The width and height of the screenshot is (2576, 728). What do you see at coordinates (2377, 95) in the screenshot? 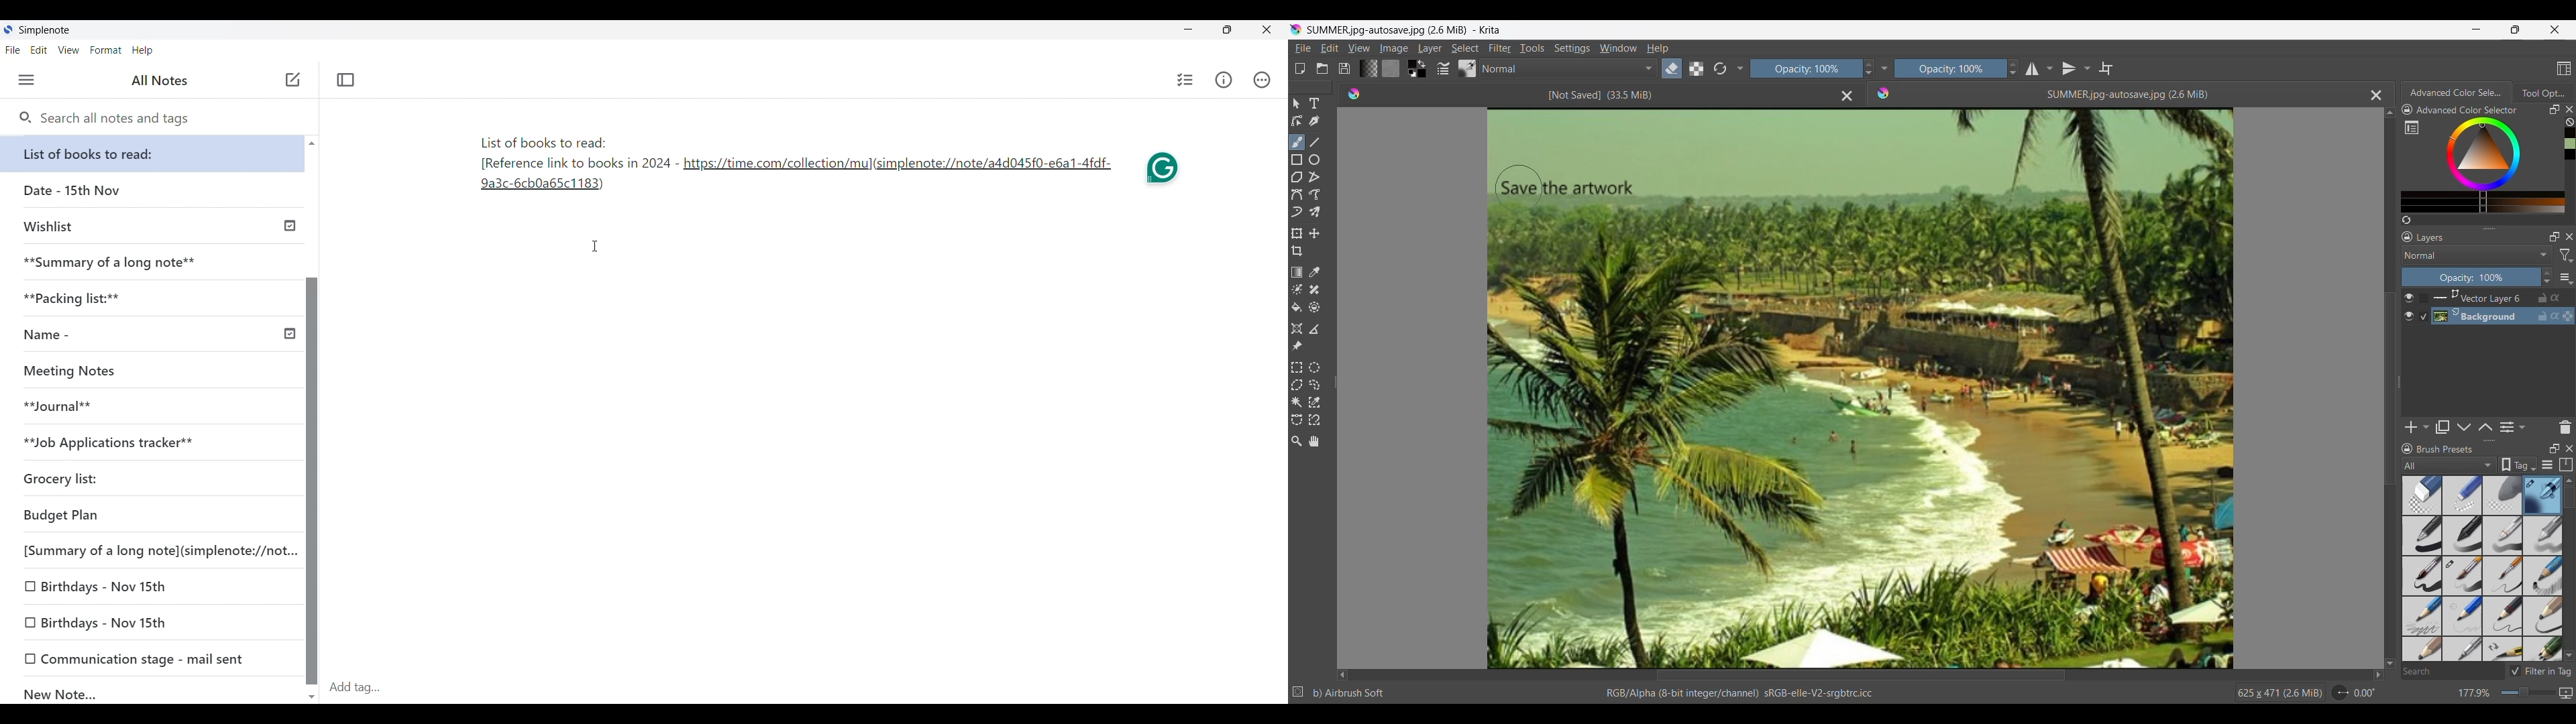
I see `Close current file` at bounding box center [2377, 95].